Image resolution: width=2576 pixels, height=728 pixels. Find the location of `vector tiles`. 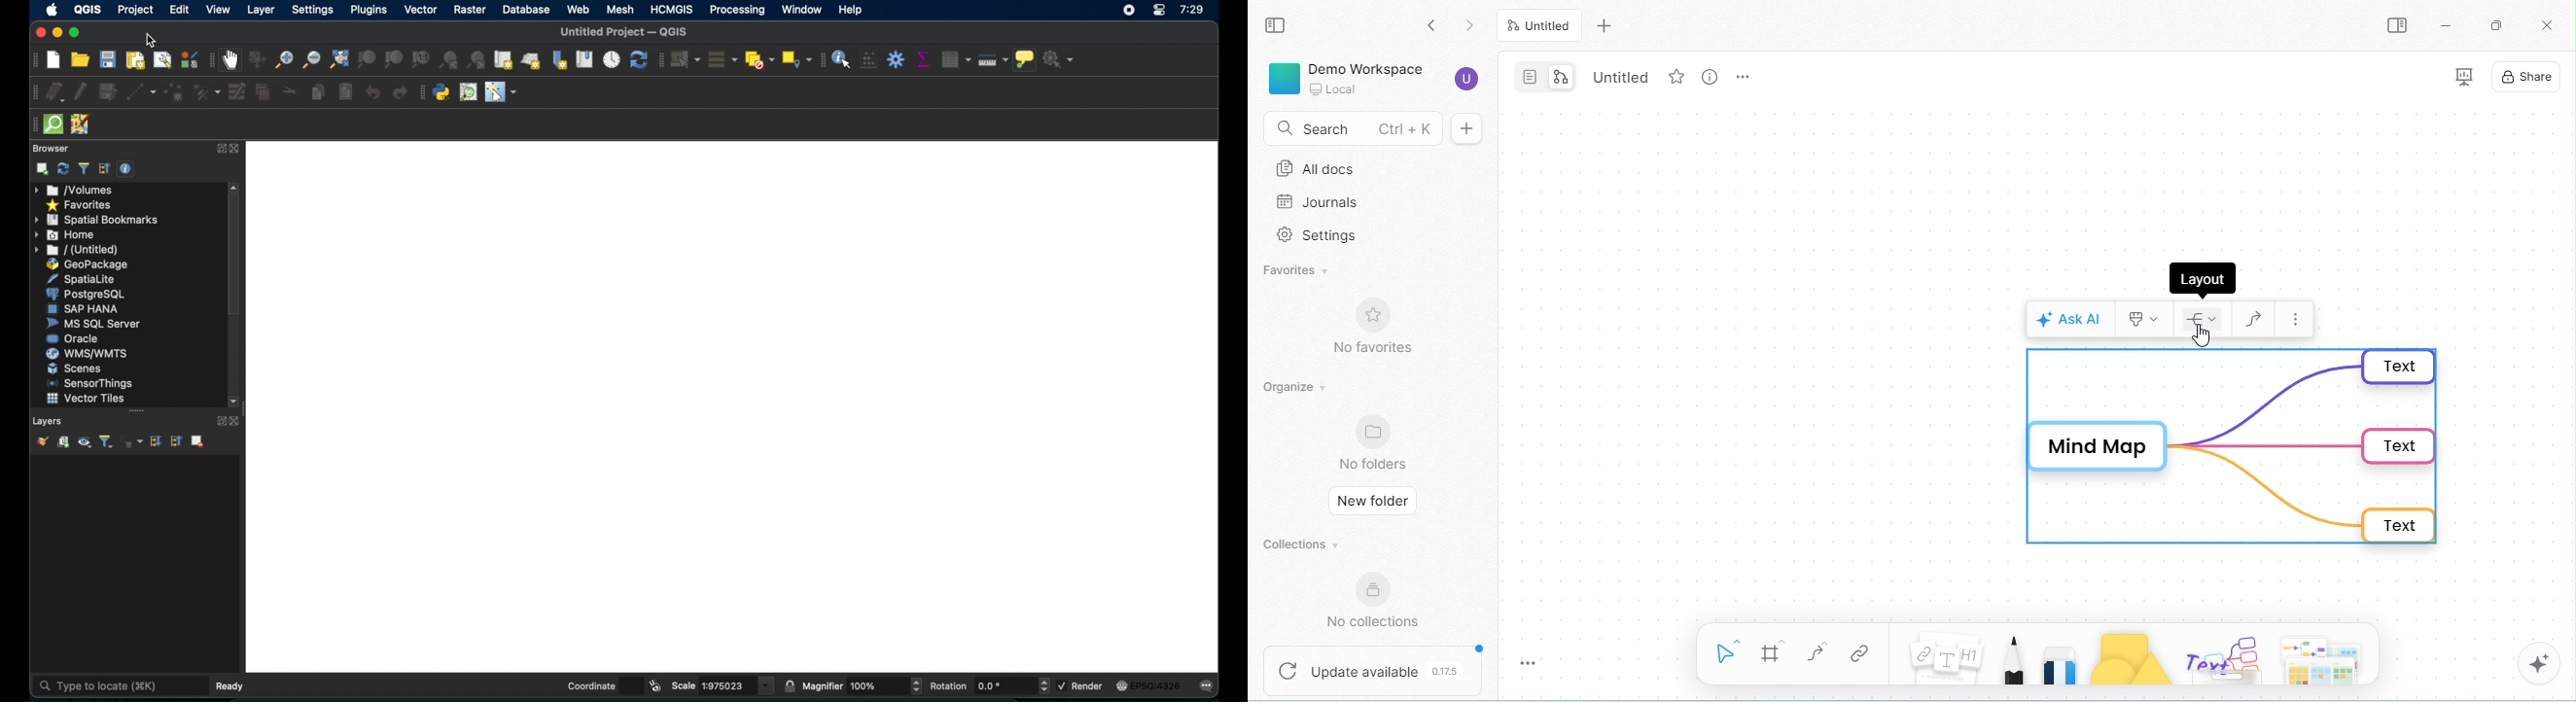

vector tiles is located at coordinates (85, 399).